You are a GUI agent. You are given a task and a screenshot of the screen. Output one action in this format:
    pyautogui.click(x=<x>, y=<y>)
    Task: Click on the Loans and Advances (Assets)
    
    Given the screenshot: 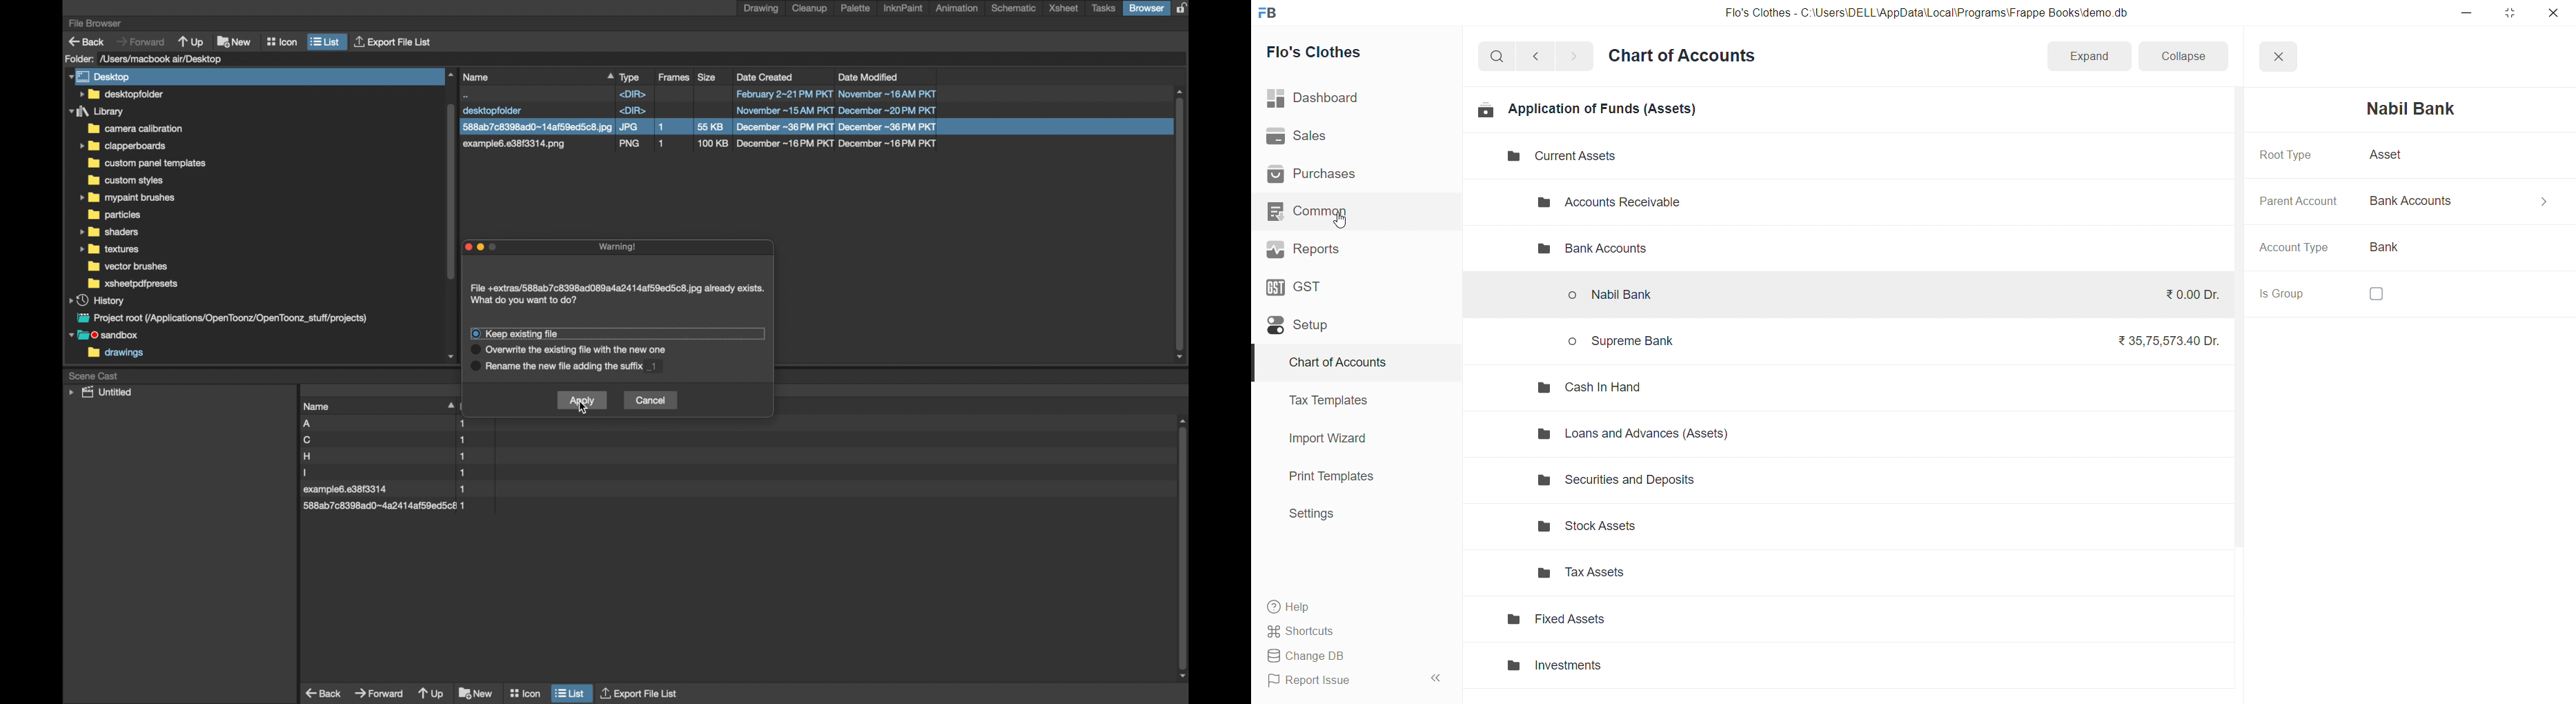 What is the action you would take?
    pyautogui.click(x=1642, y=433)
    